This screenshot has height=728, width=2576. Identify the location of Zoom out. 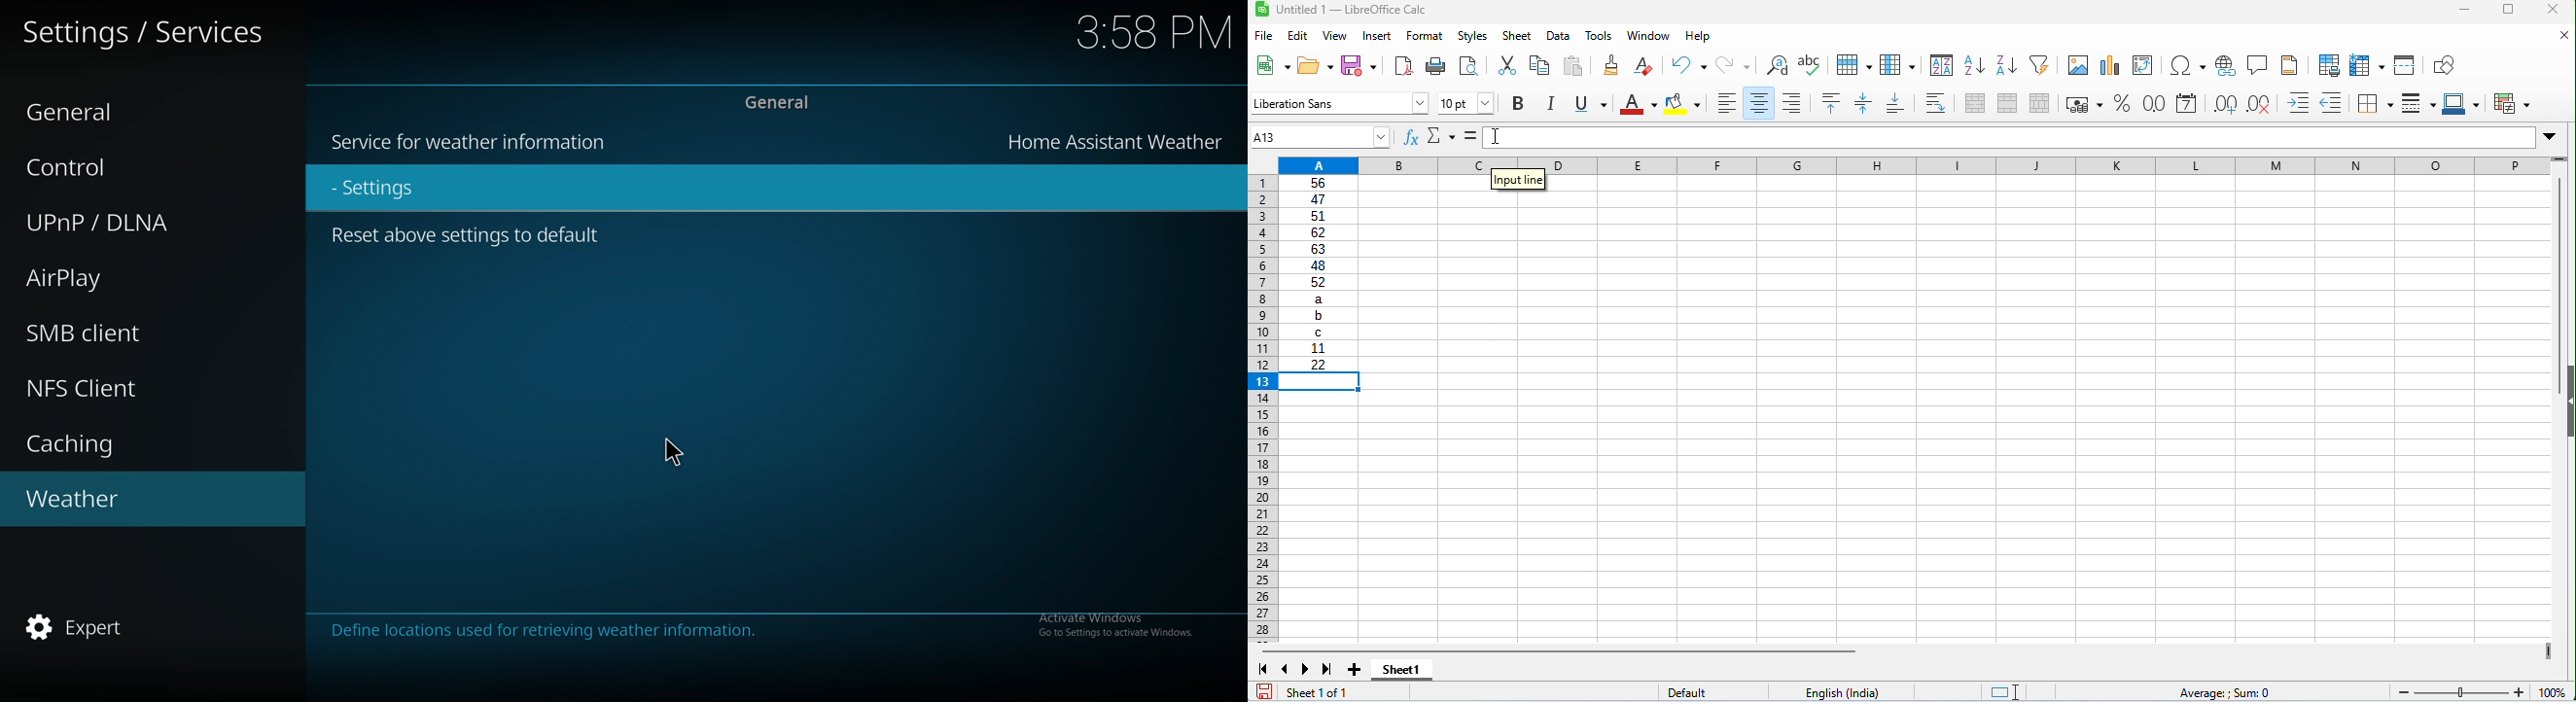
(2404, 693).